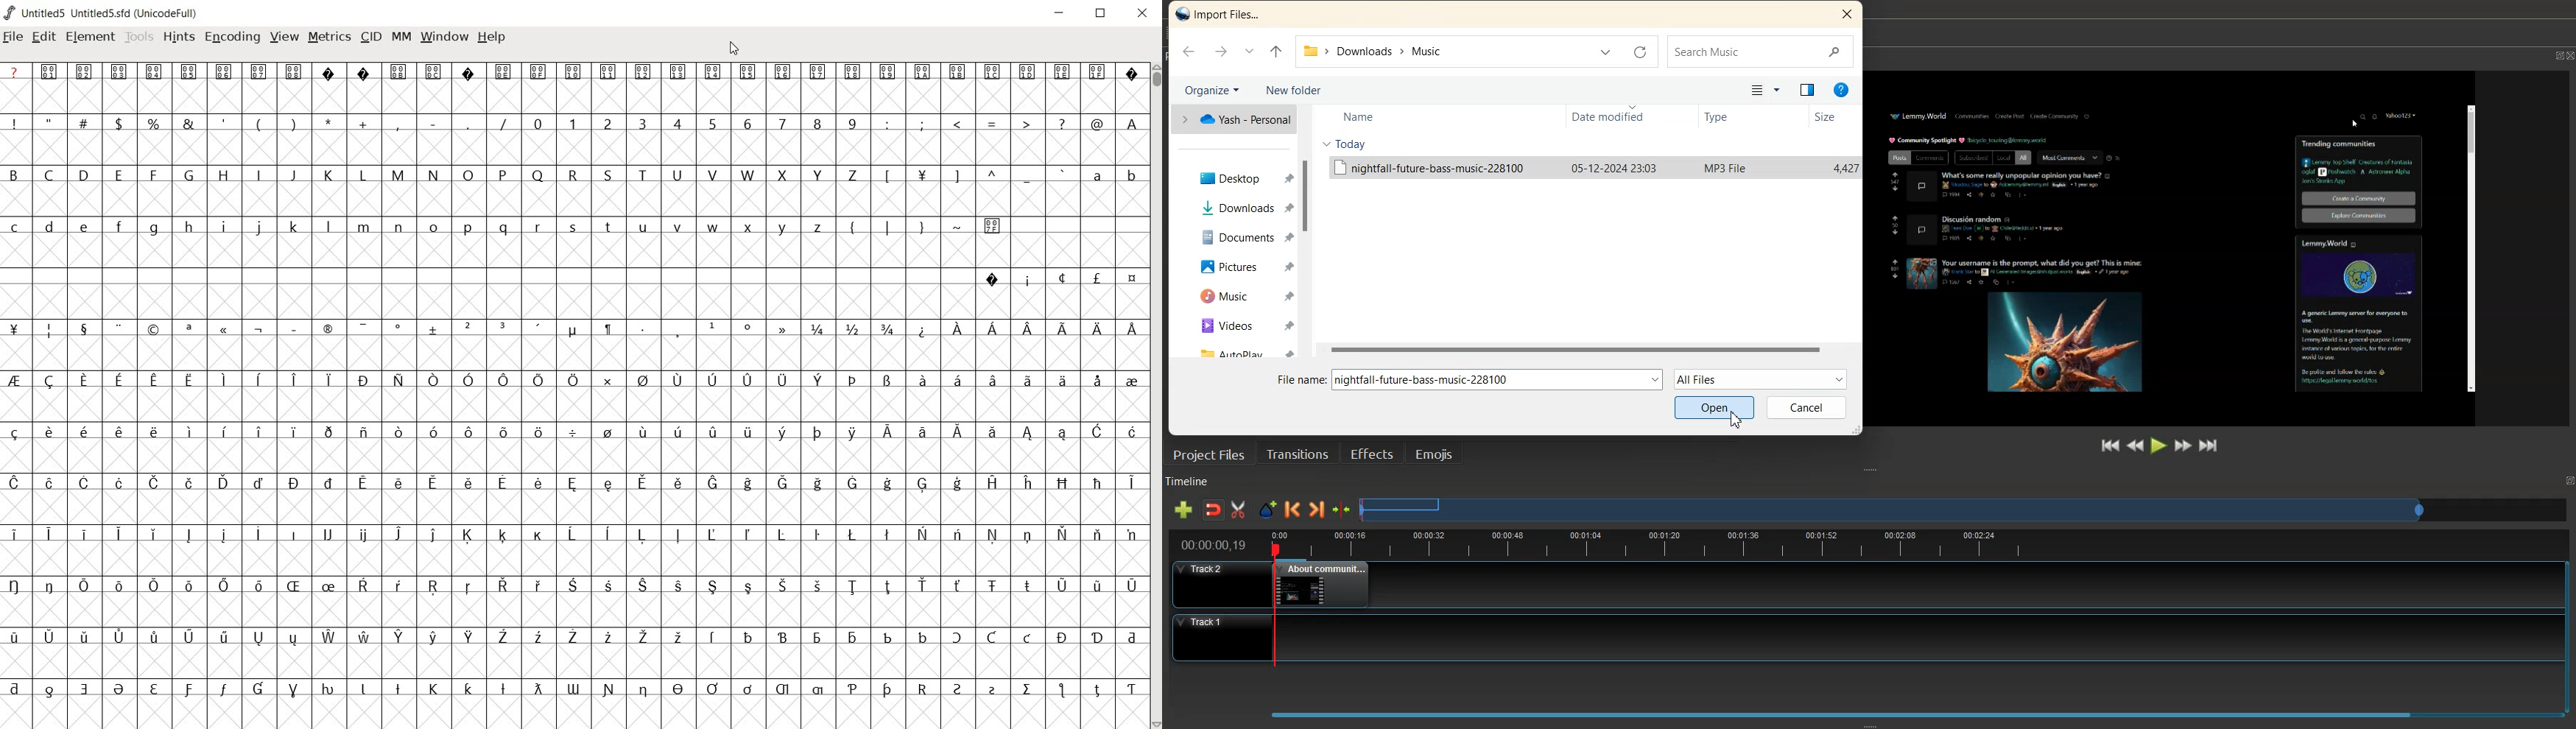 This screenshot has width=2576, height=756. What do you see at coordinates (852, 637) in the screenshot?
I see `Symbol` at bounding box center [852, 637].